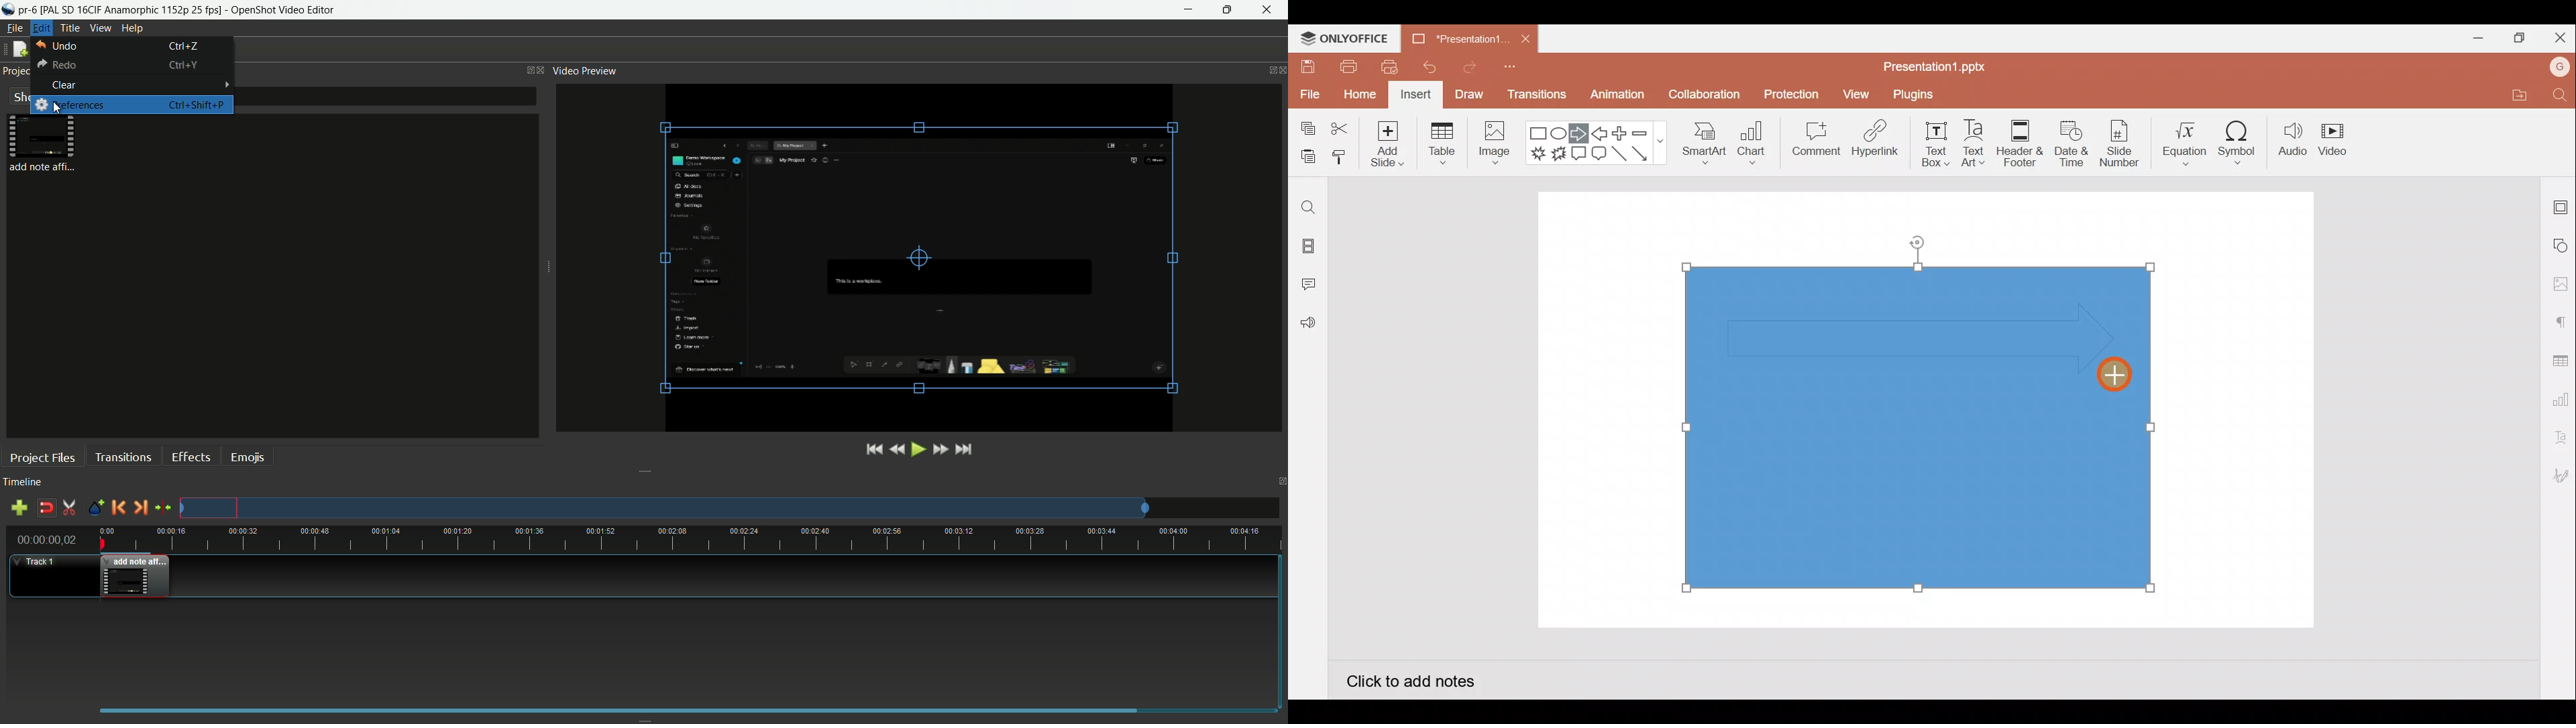 This screenshot has height=728, width=2576. Describe the element at coordinates (46, 507) in the screenshot. I see `disable snap` at that location.